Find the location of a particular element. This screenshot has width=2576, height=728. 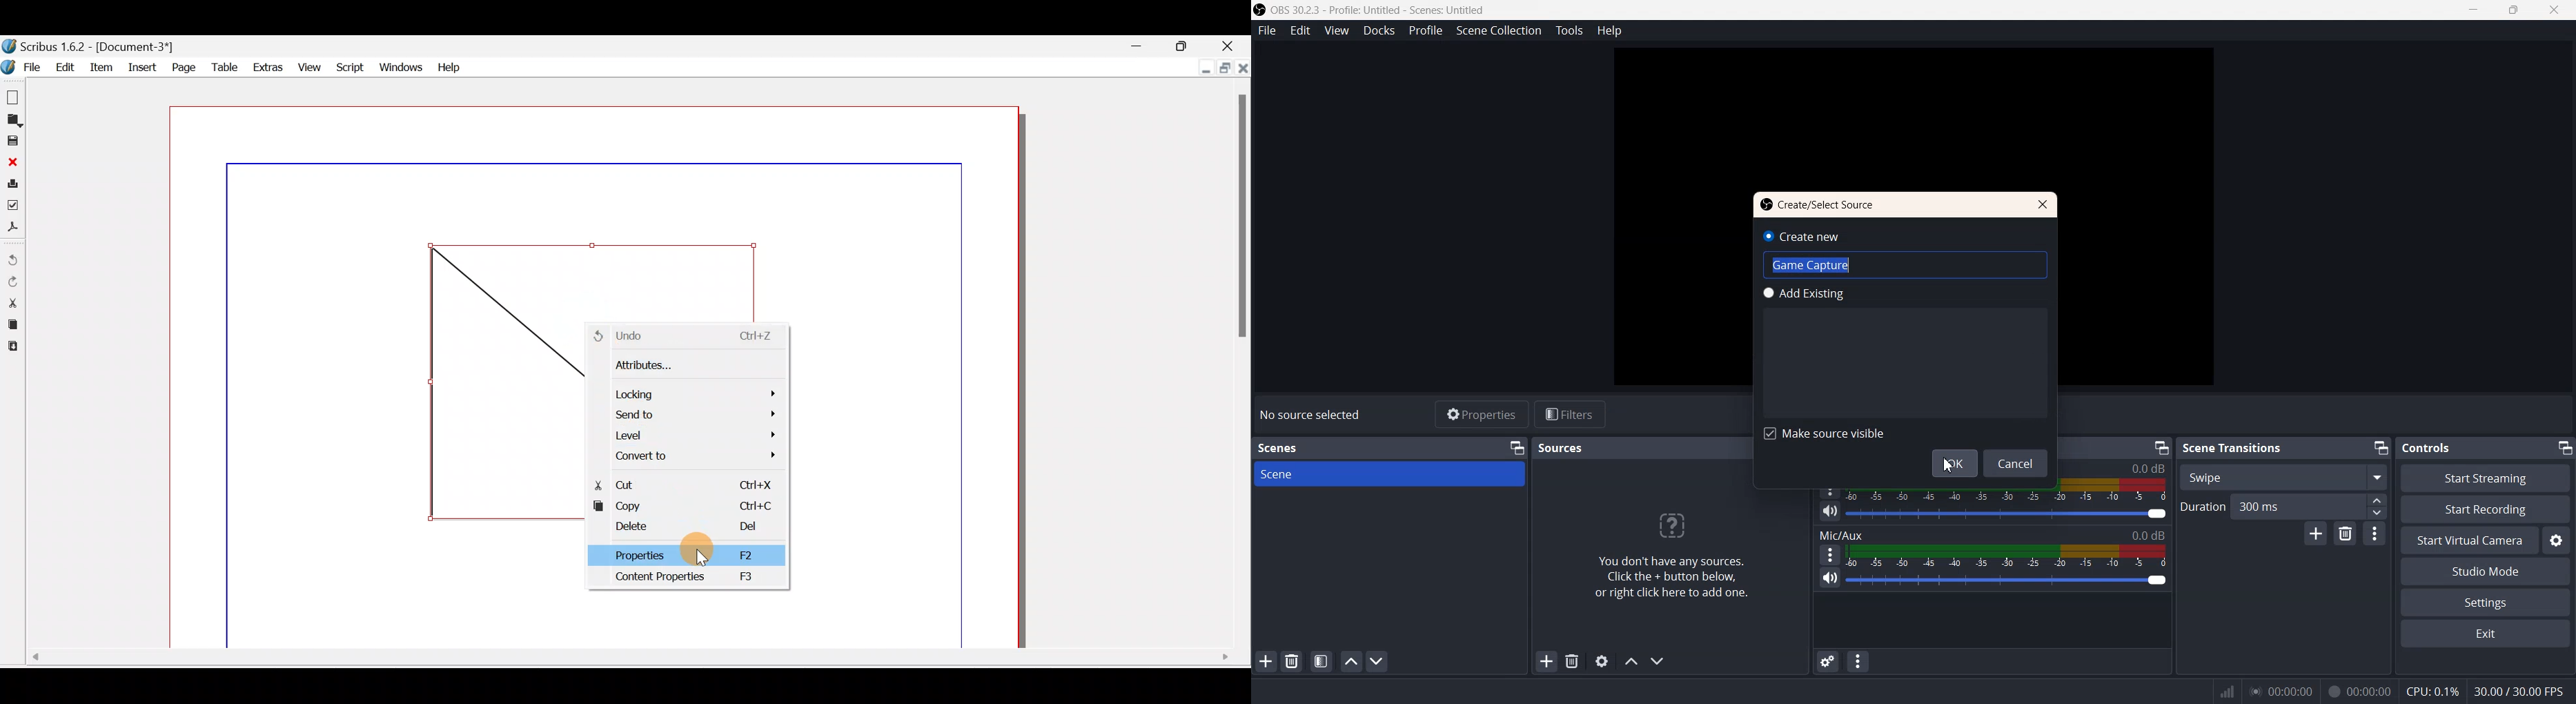

Open is located at coordinates (14, 119).